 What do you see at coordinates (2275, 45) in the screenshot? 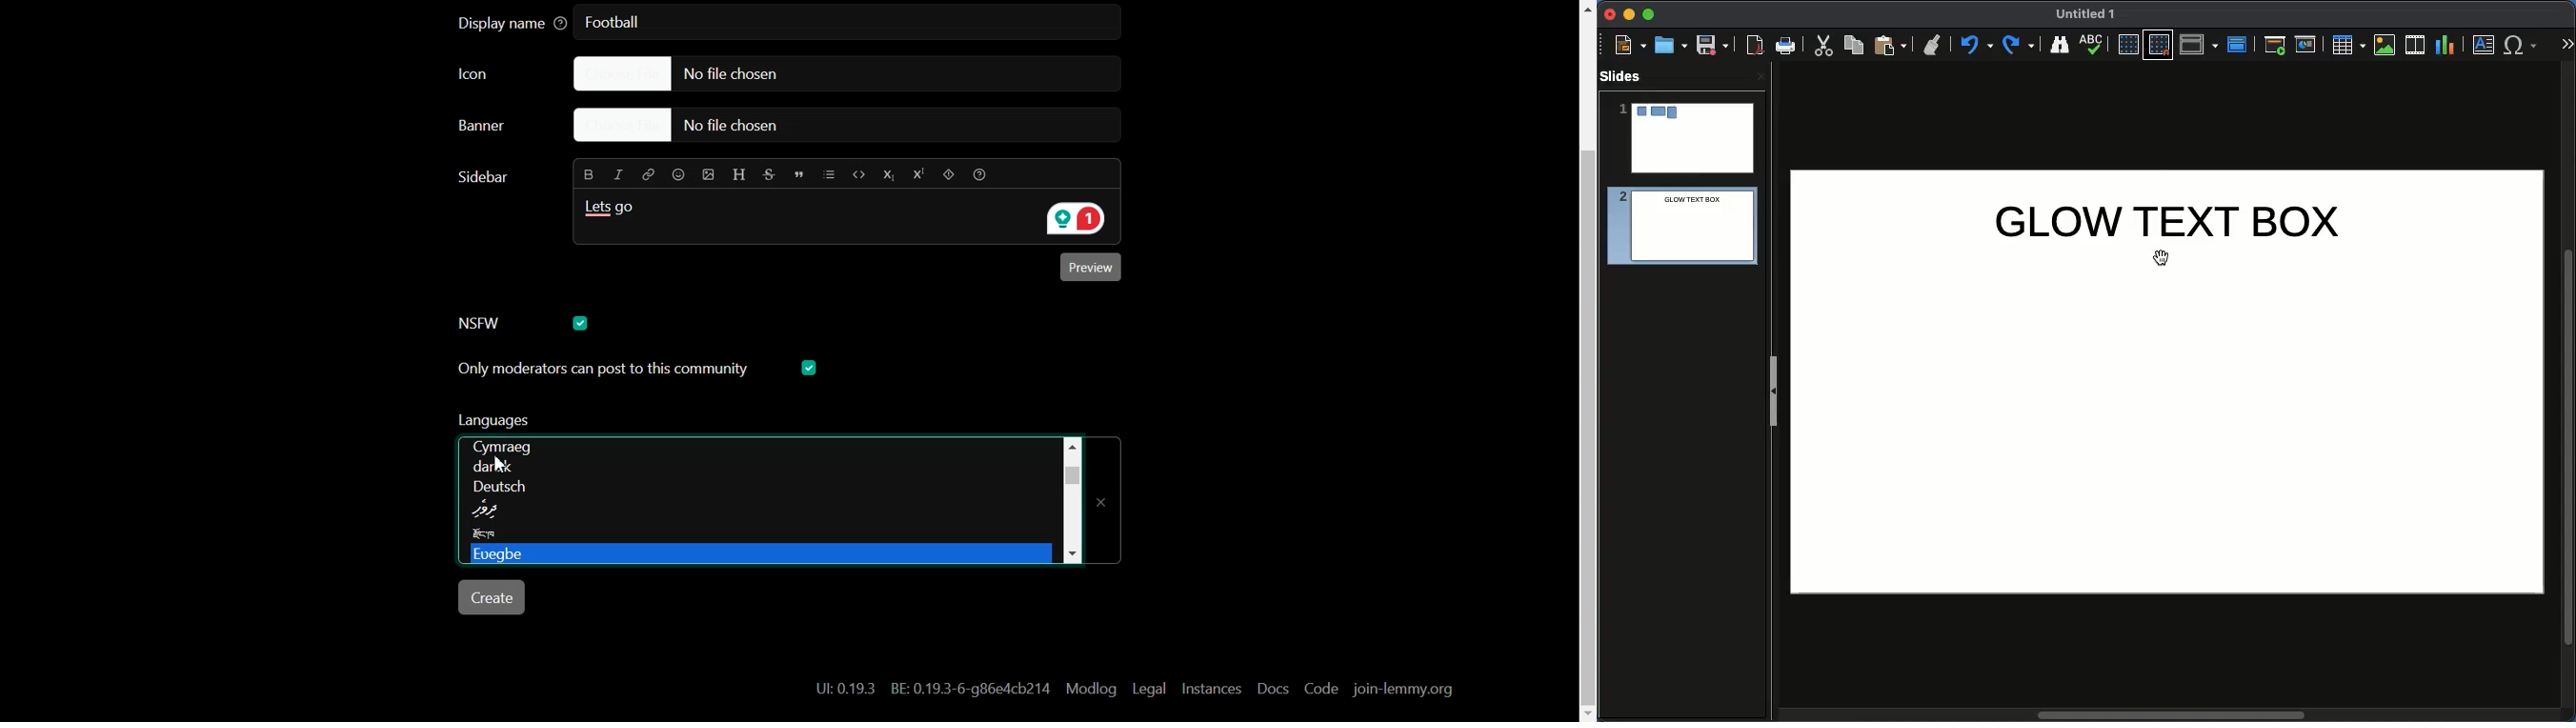
I see `First slide` at bounding box center [2275, 45].